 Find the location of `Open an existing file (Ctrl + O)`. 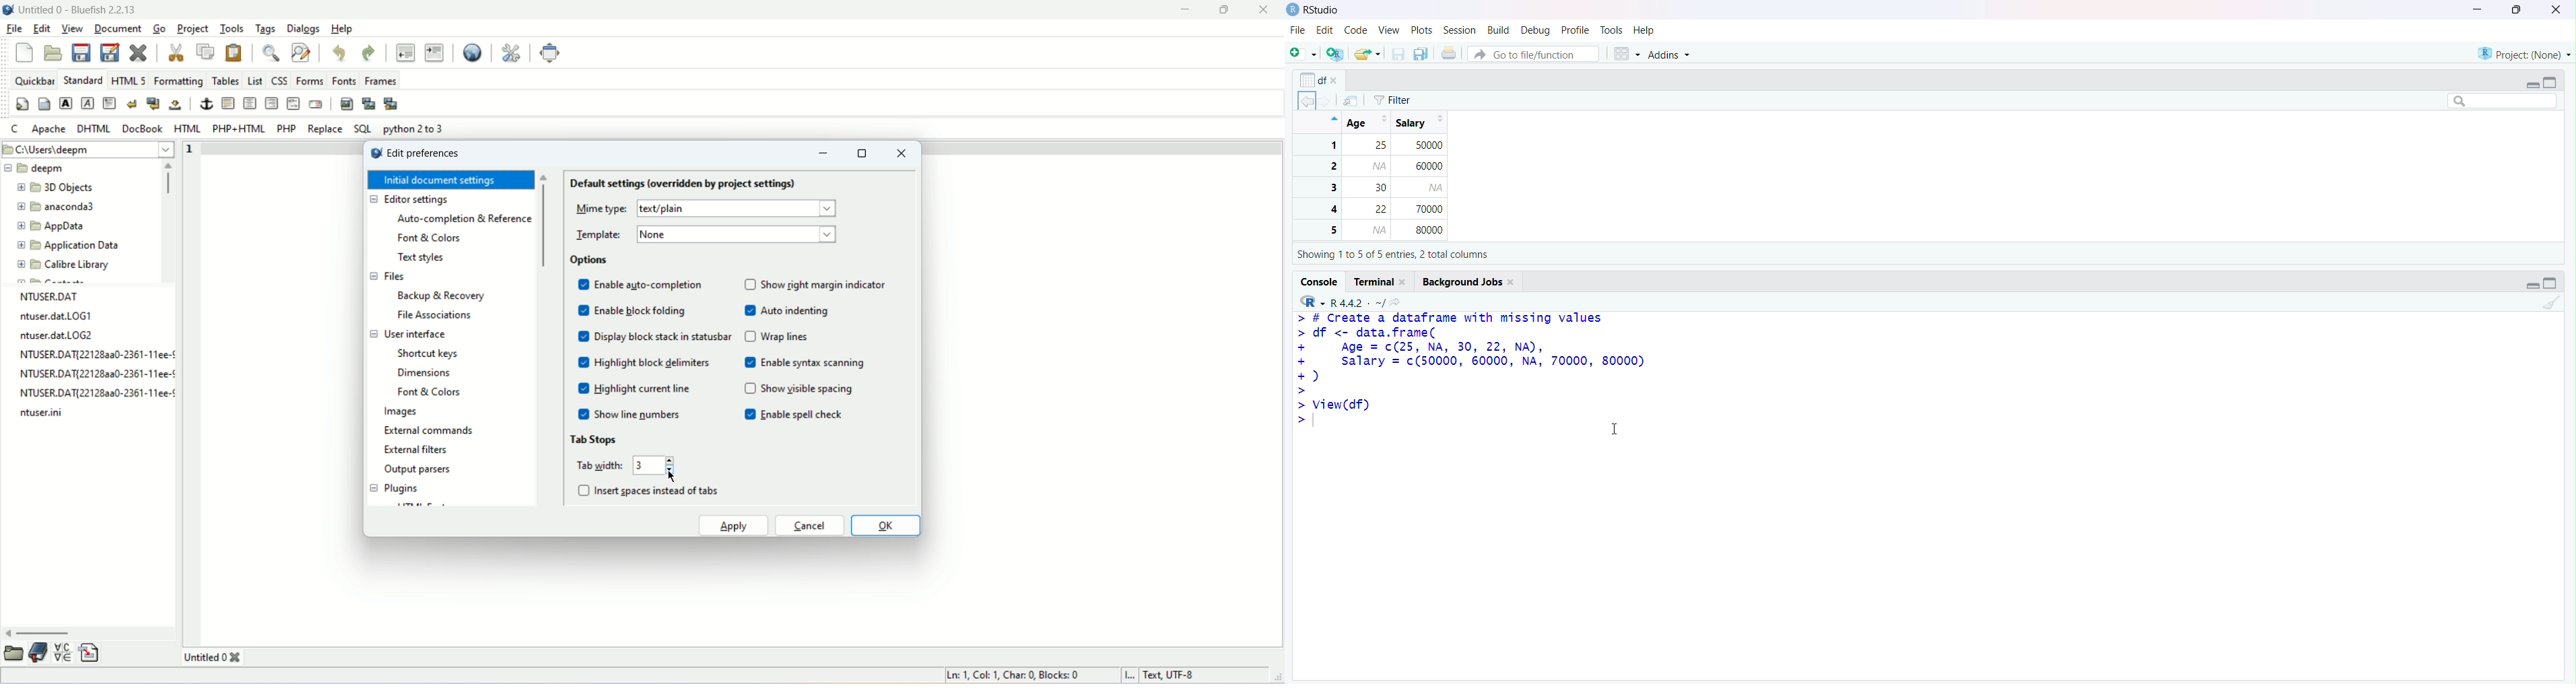

Open an existing file (Ctrl + O) is located at coordinates (1367, 53).